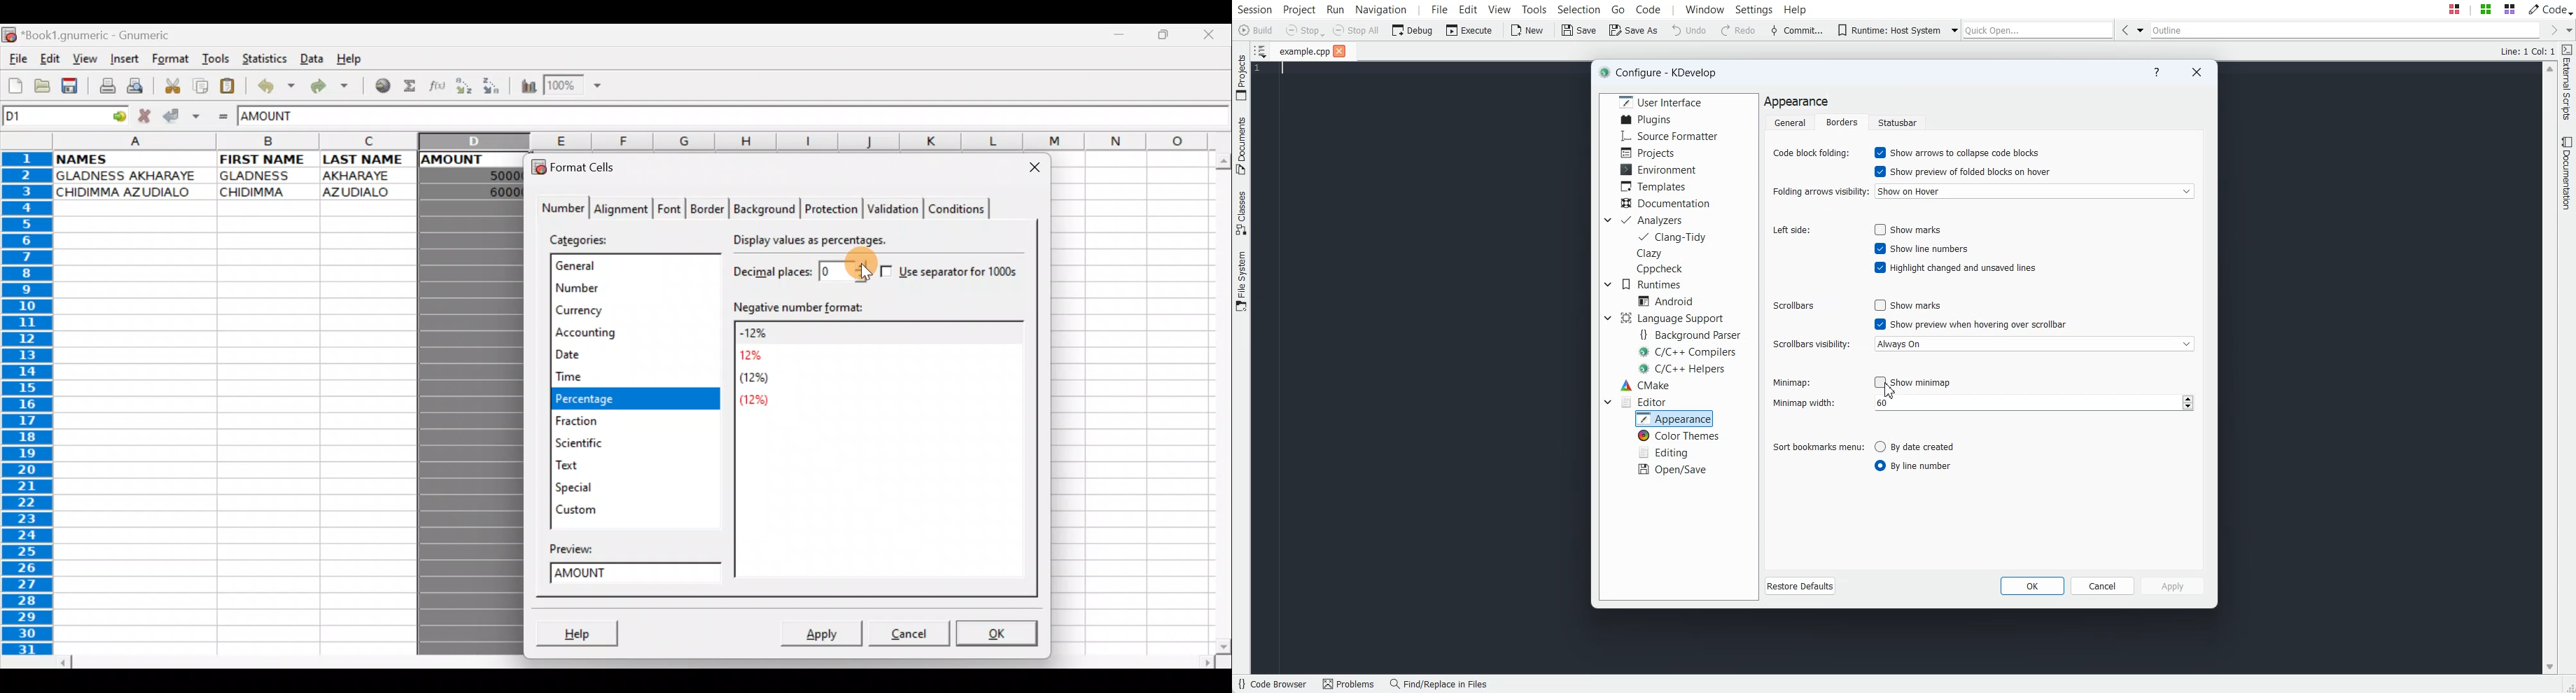  Describe the element at coordinates (580, 487) in the screenshot. I see `Special` at that location.